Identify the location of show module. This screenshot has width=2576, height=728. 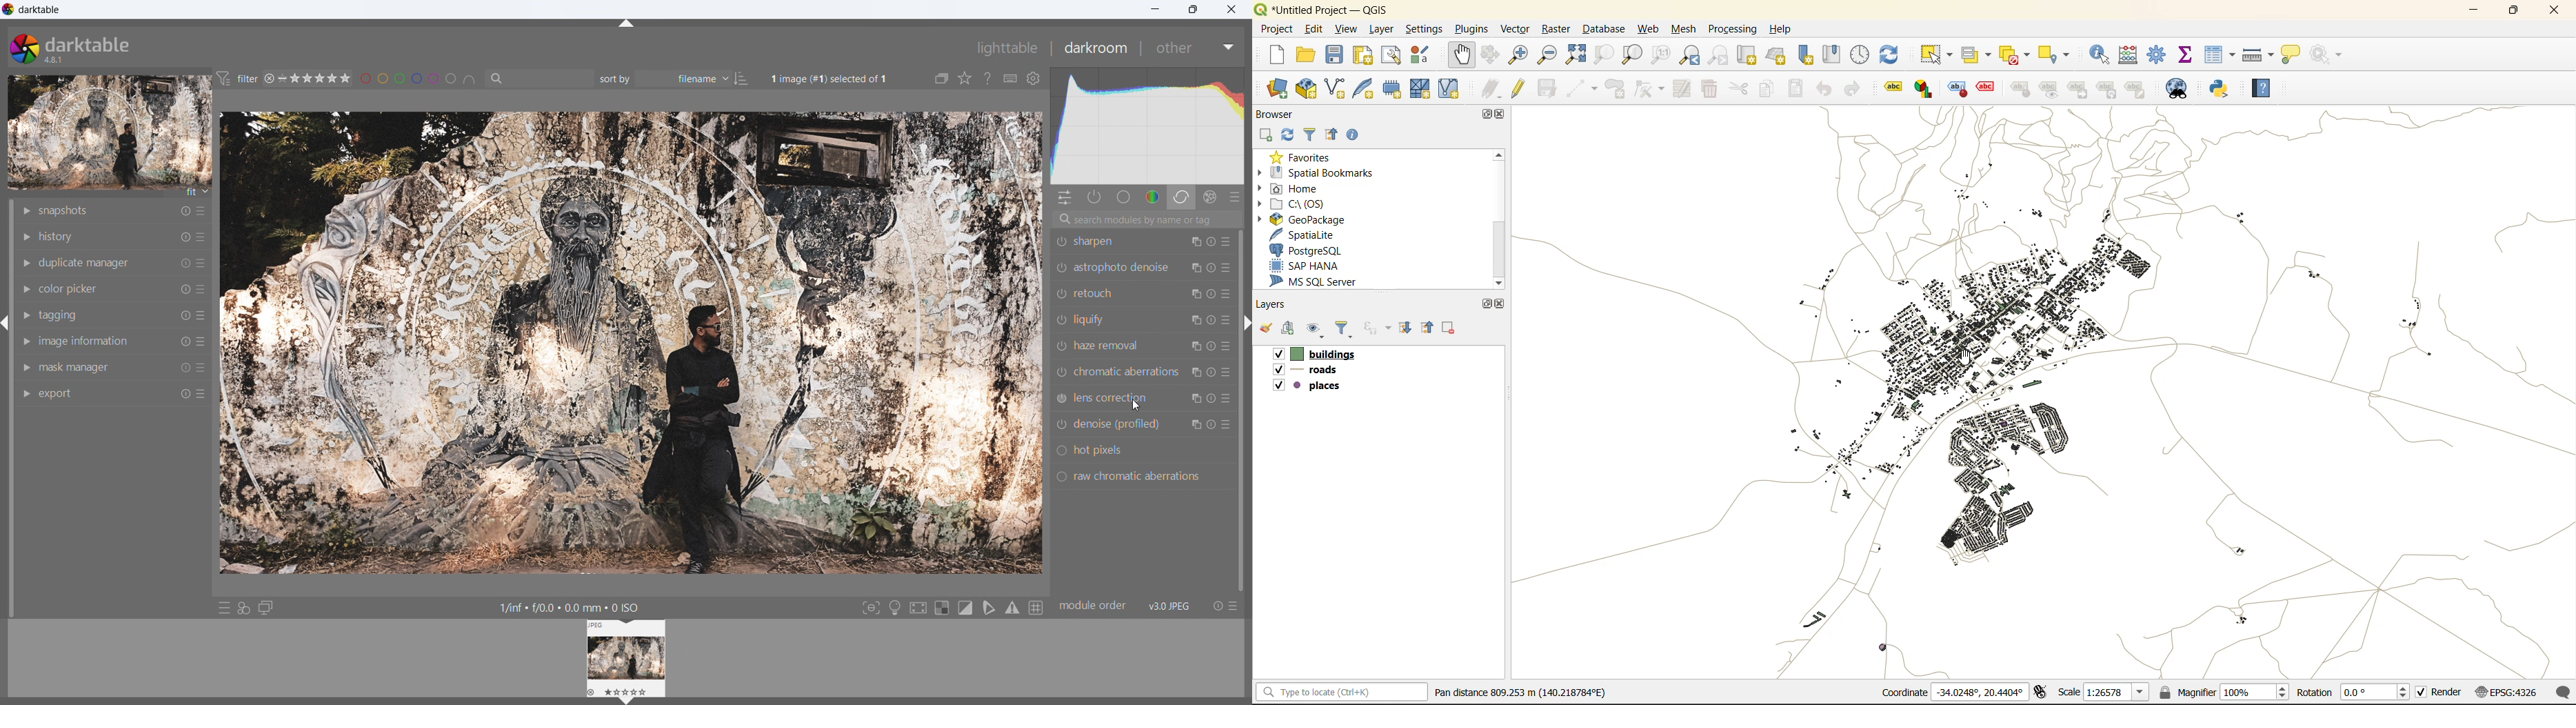
(27, 289).